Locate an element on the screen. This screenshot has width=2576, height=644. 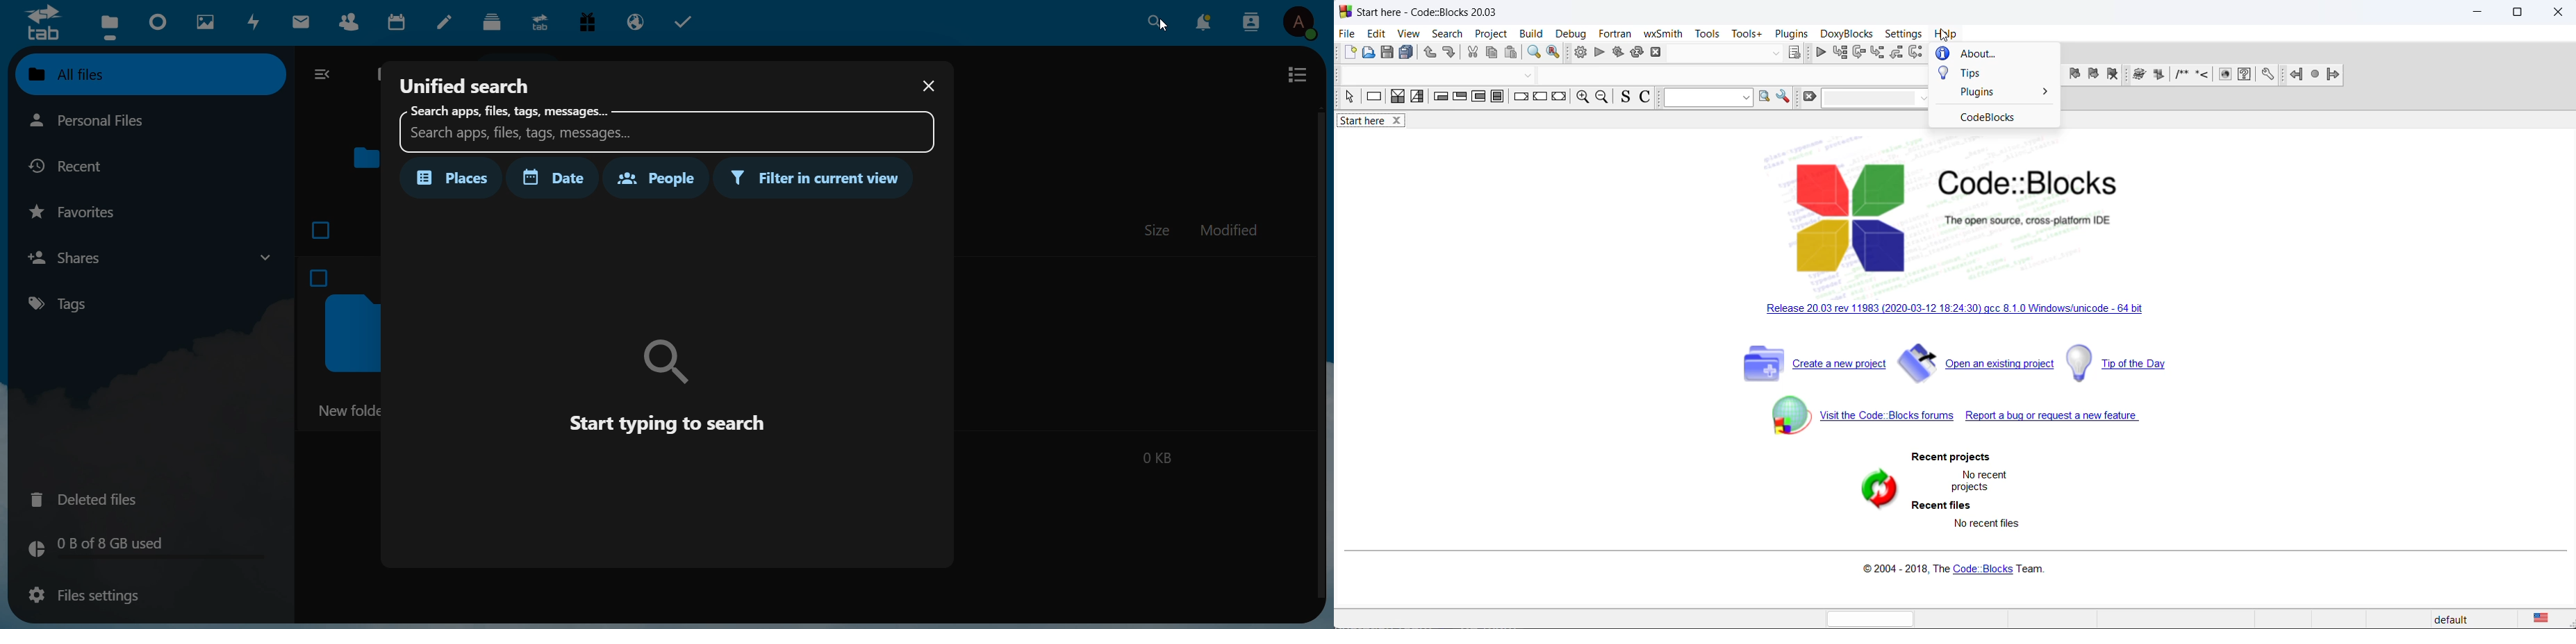
copyright  is located at coordinates (1950, 567).